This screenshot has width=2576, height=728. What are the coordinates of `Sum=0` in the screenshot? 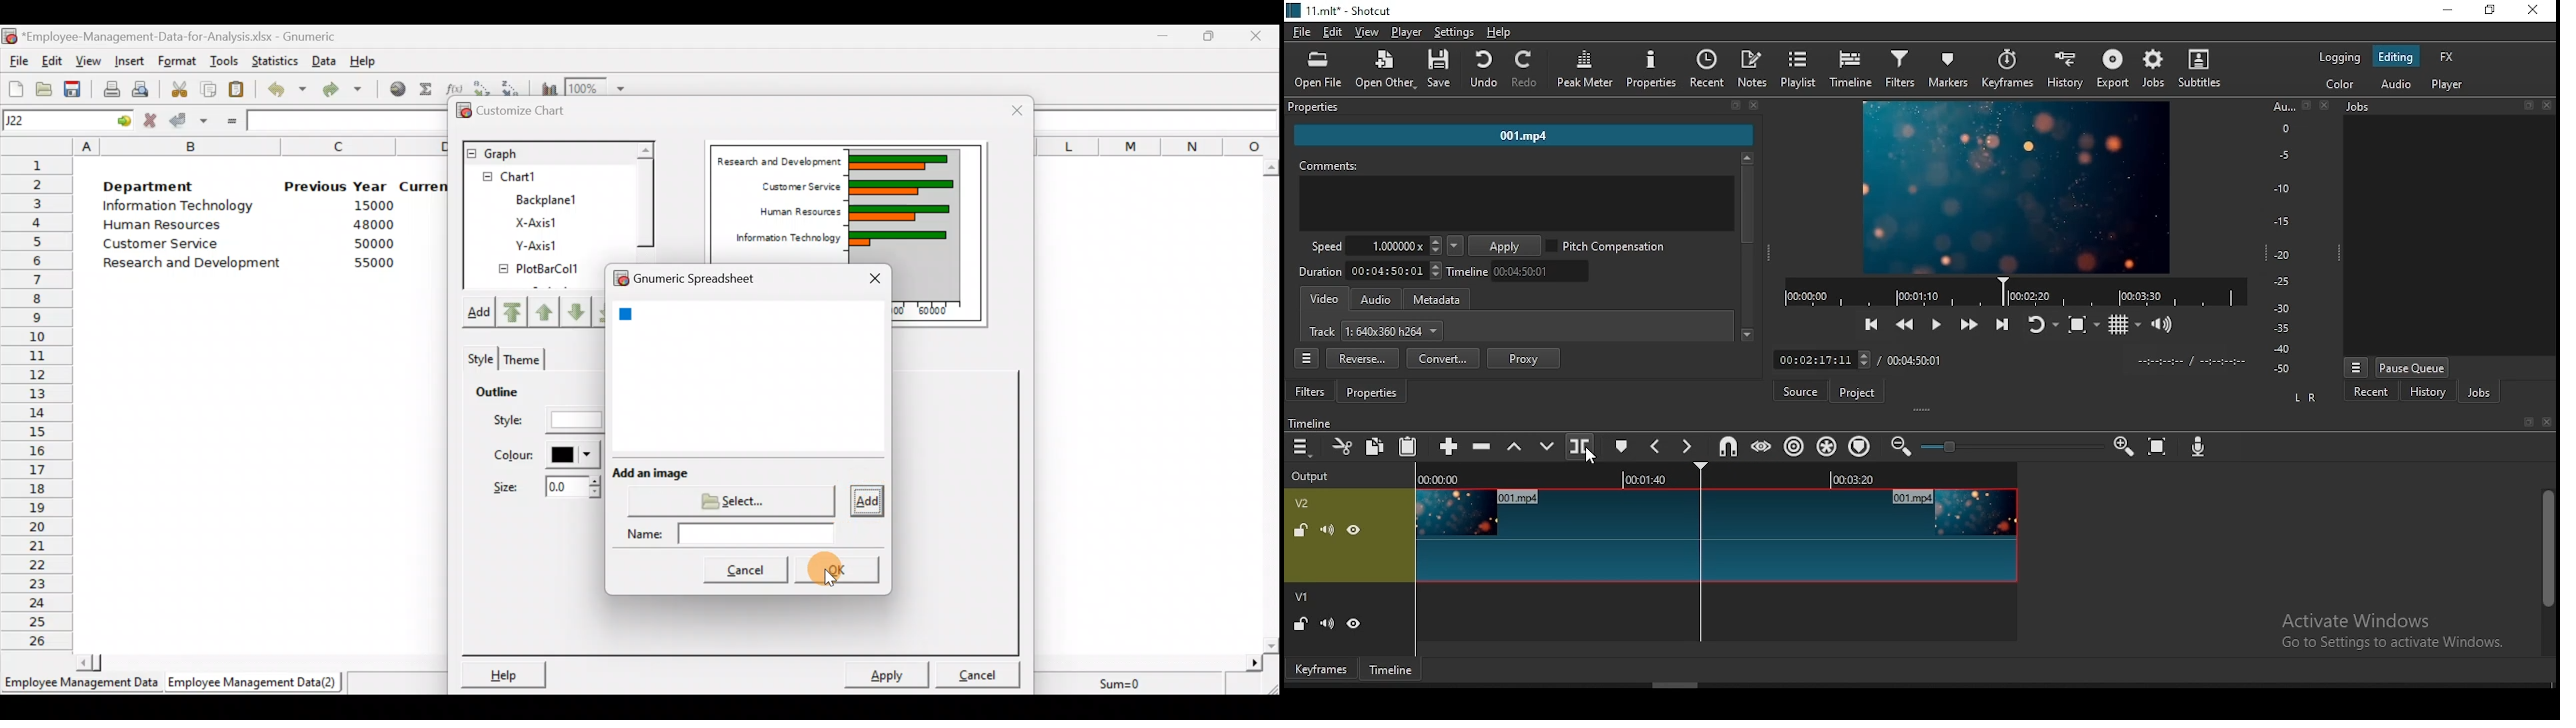 It's located at (1125, 681).